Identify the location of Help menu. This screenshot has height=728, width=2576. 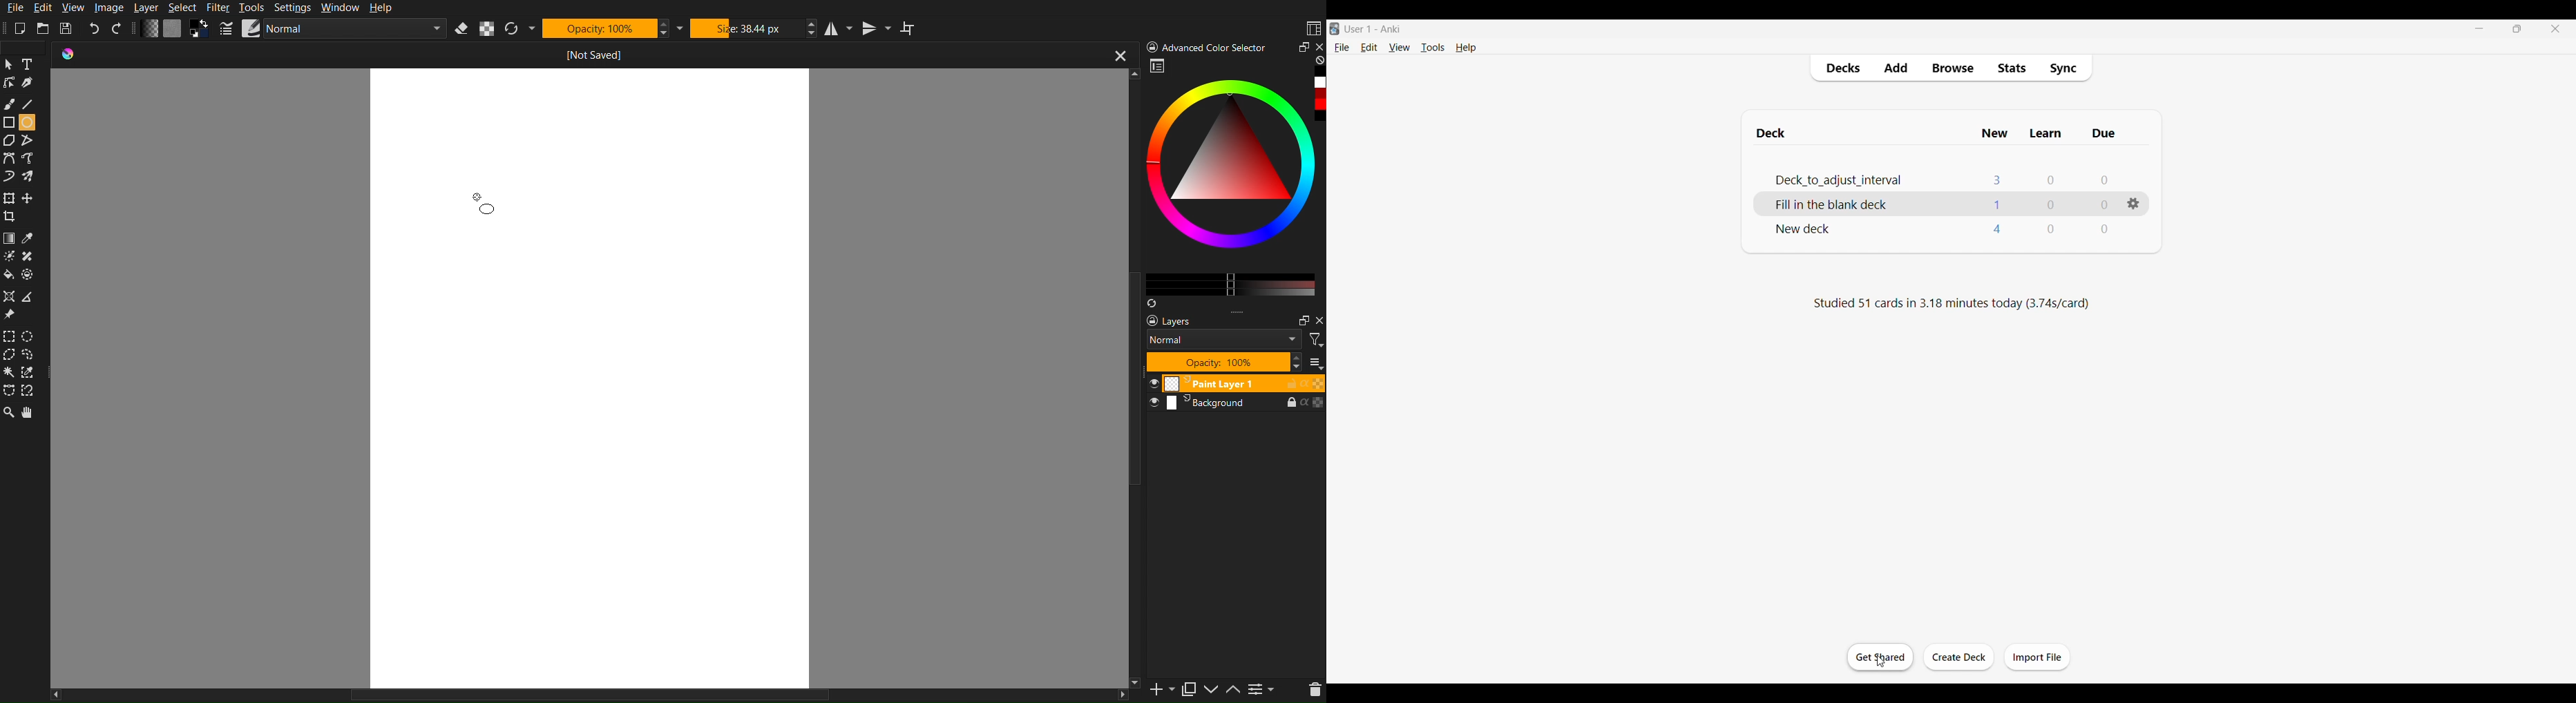
(1466, 48).